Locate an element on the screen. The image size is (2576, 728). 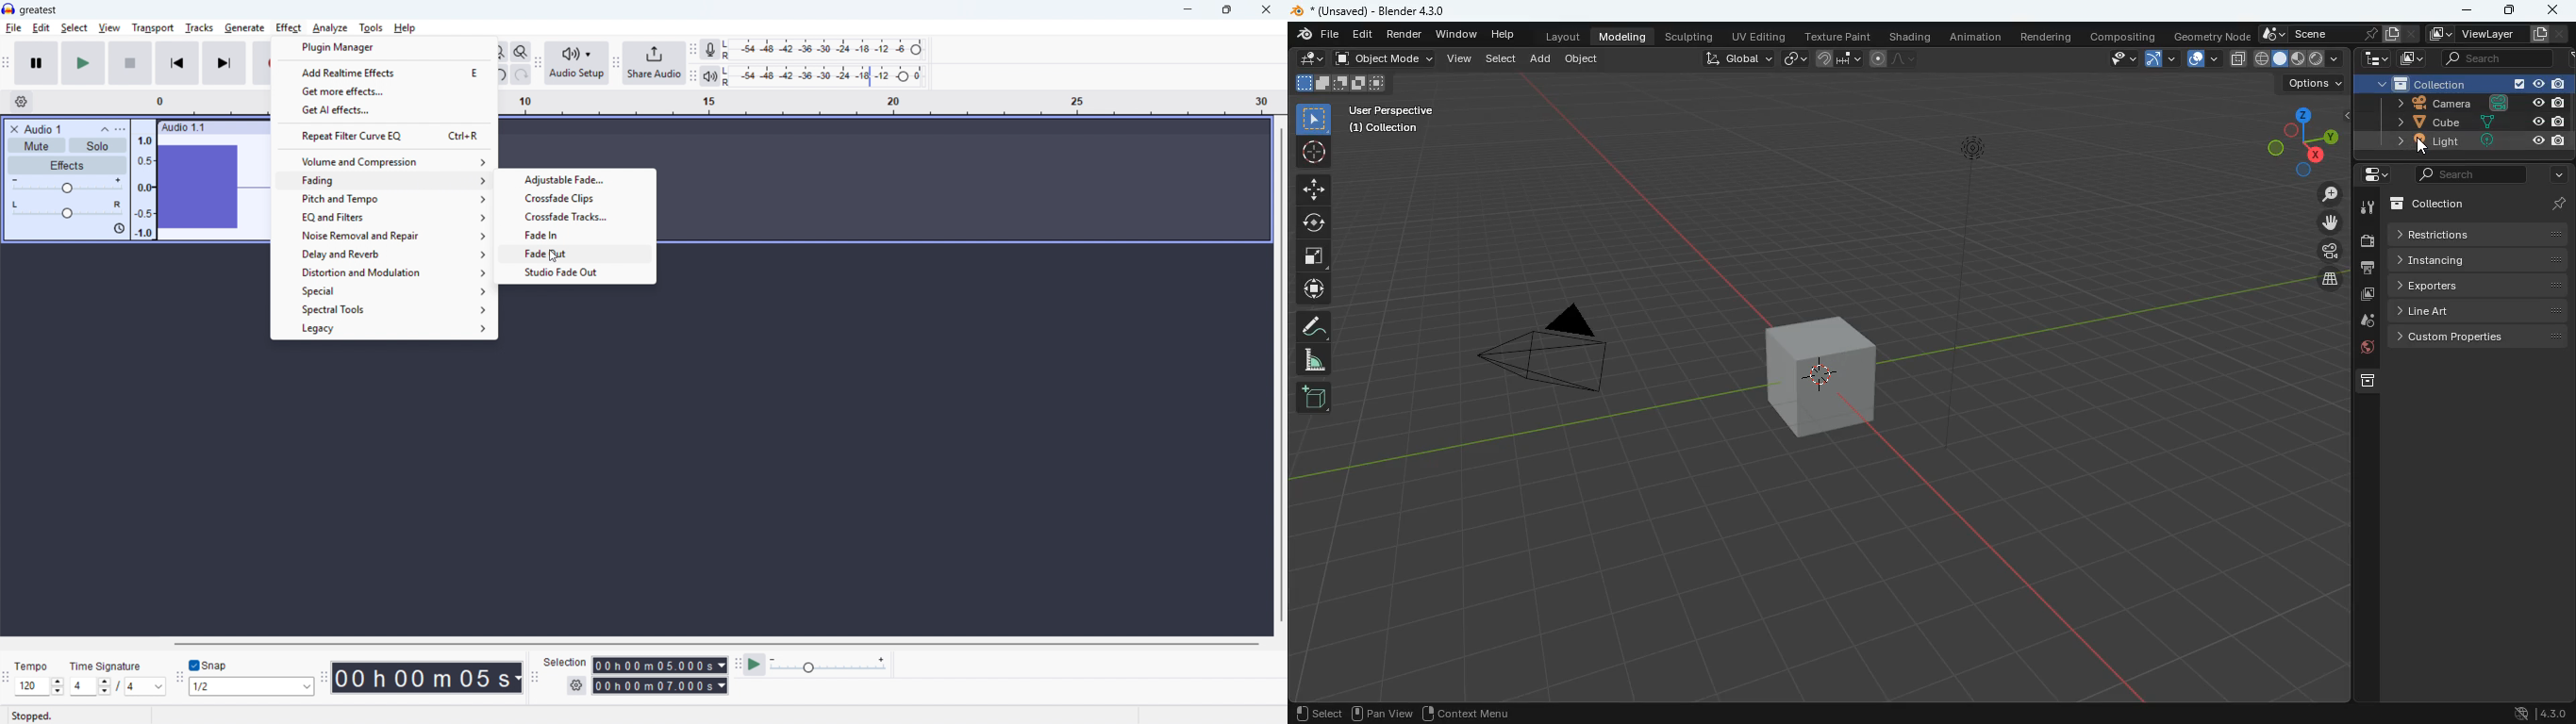
Plug in manager  is located at coordinates (384, 47).